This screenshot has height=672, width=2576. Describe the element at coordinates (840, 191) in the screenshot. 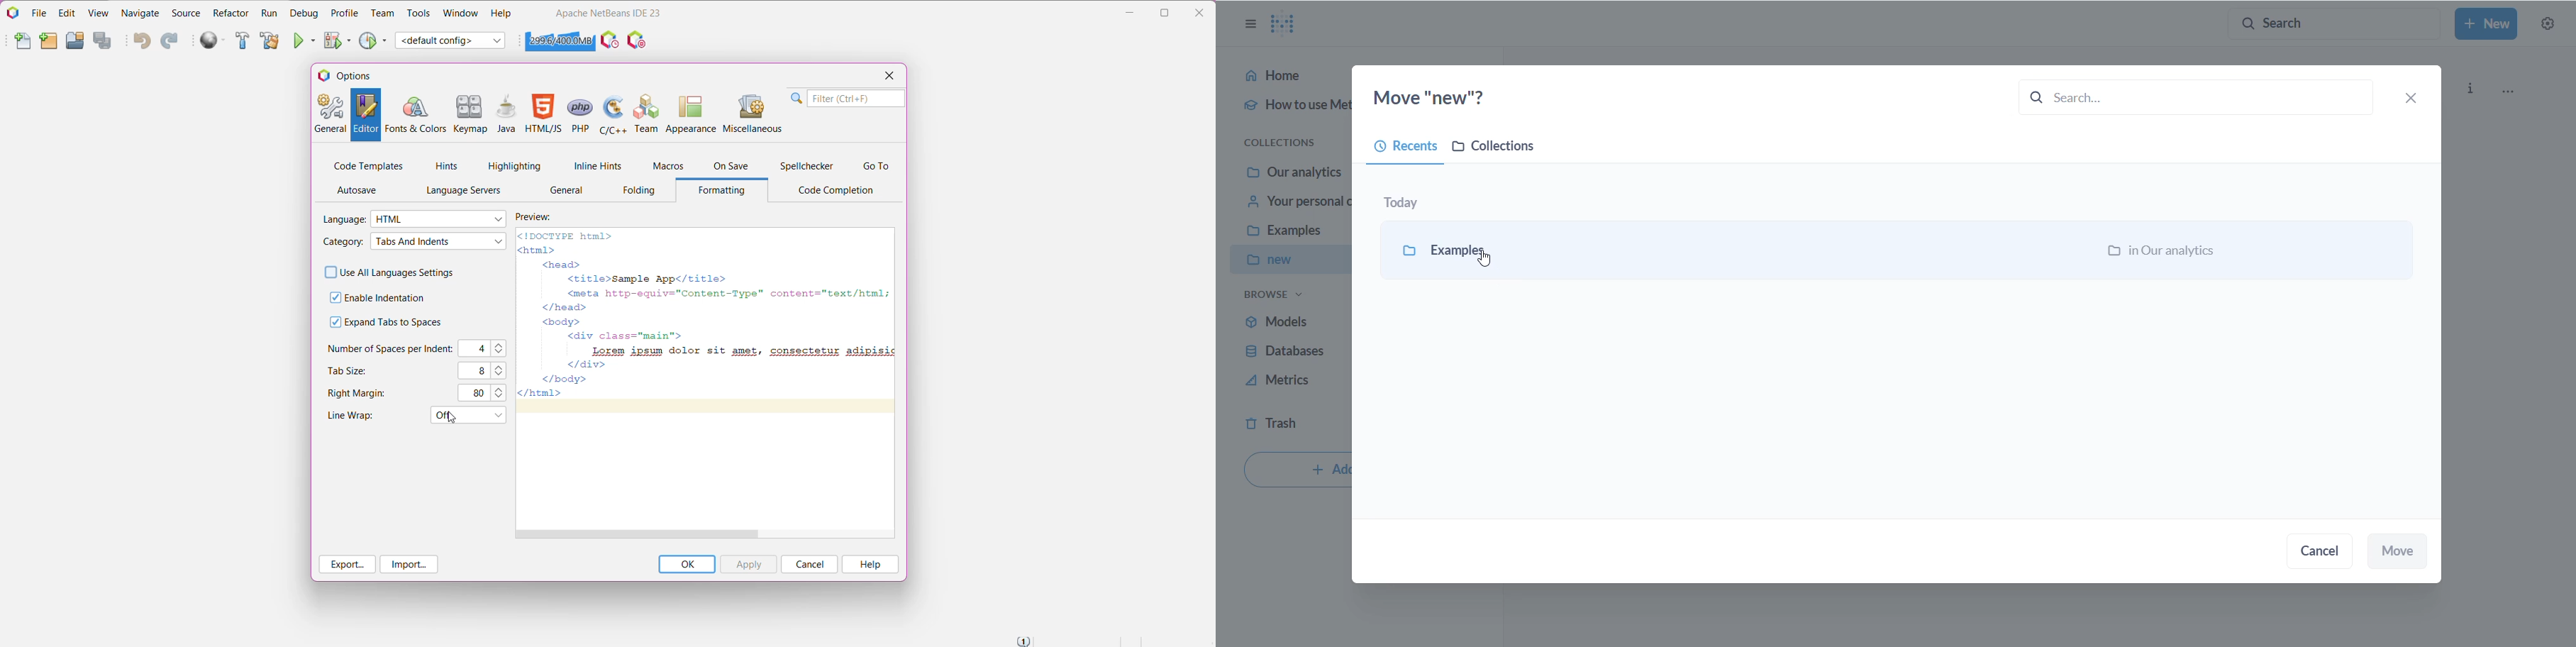

I see `Code Completion` at that location.